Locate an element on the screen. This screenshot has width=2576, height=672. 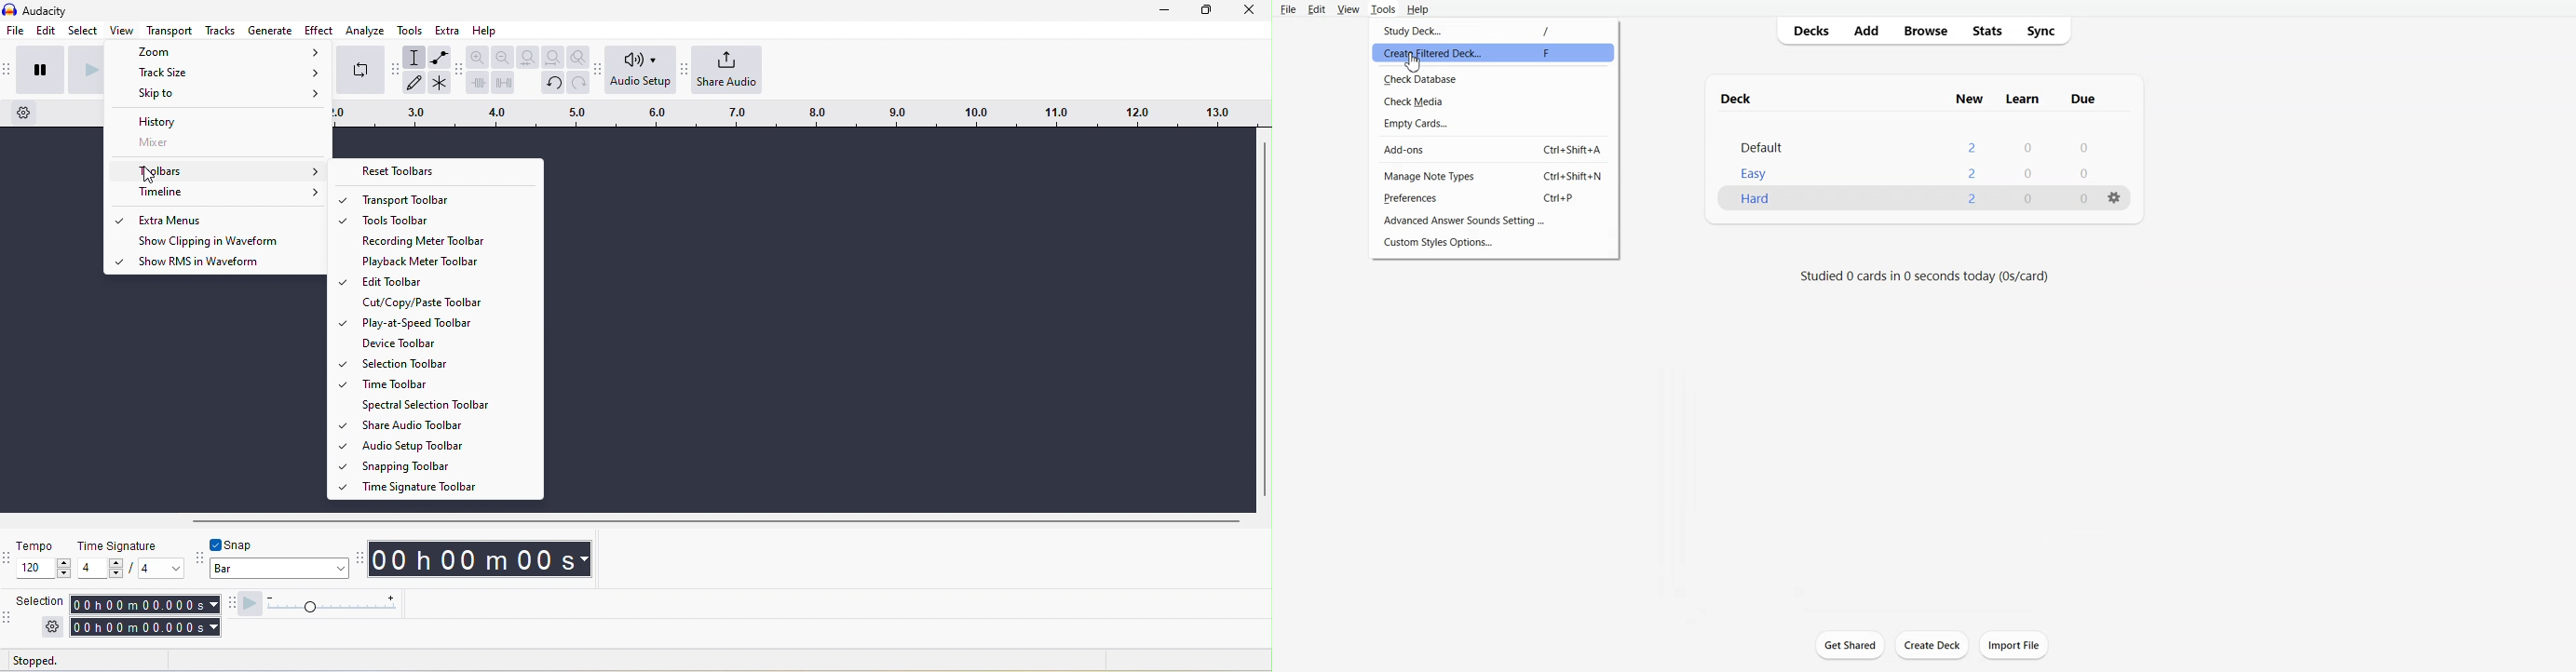
audacity edit toolbar is located at coordinates (458, 72).